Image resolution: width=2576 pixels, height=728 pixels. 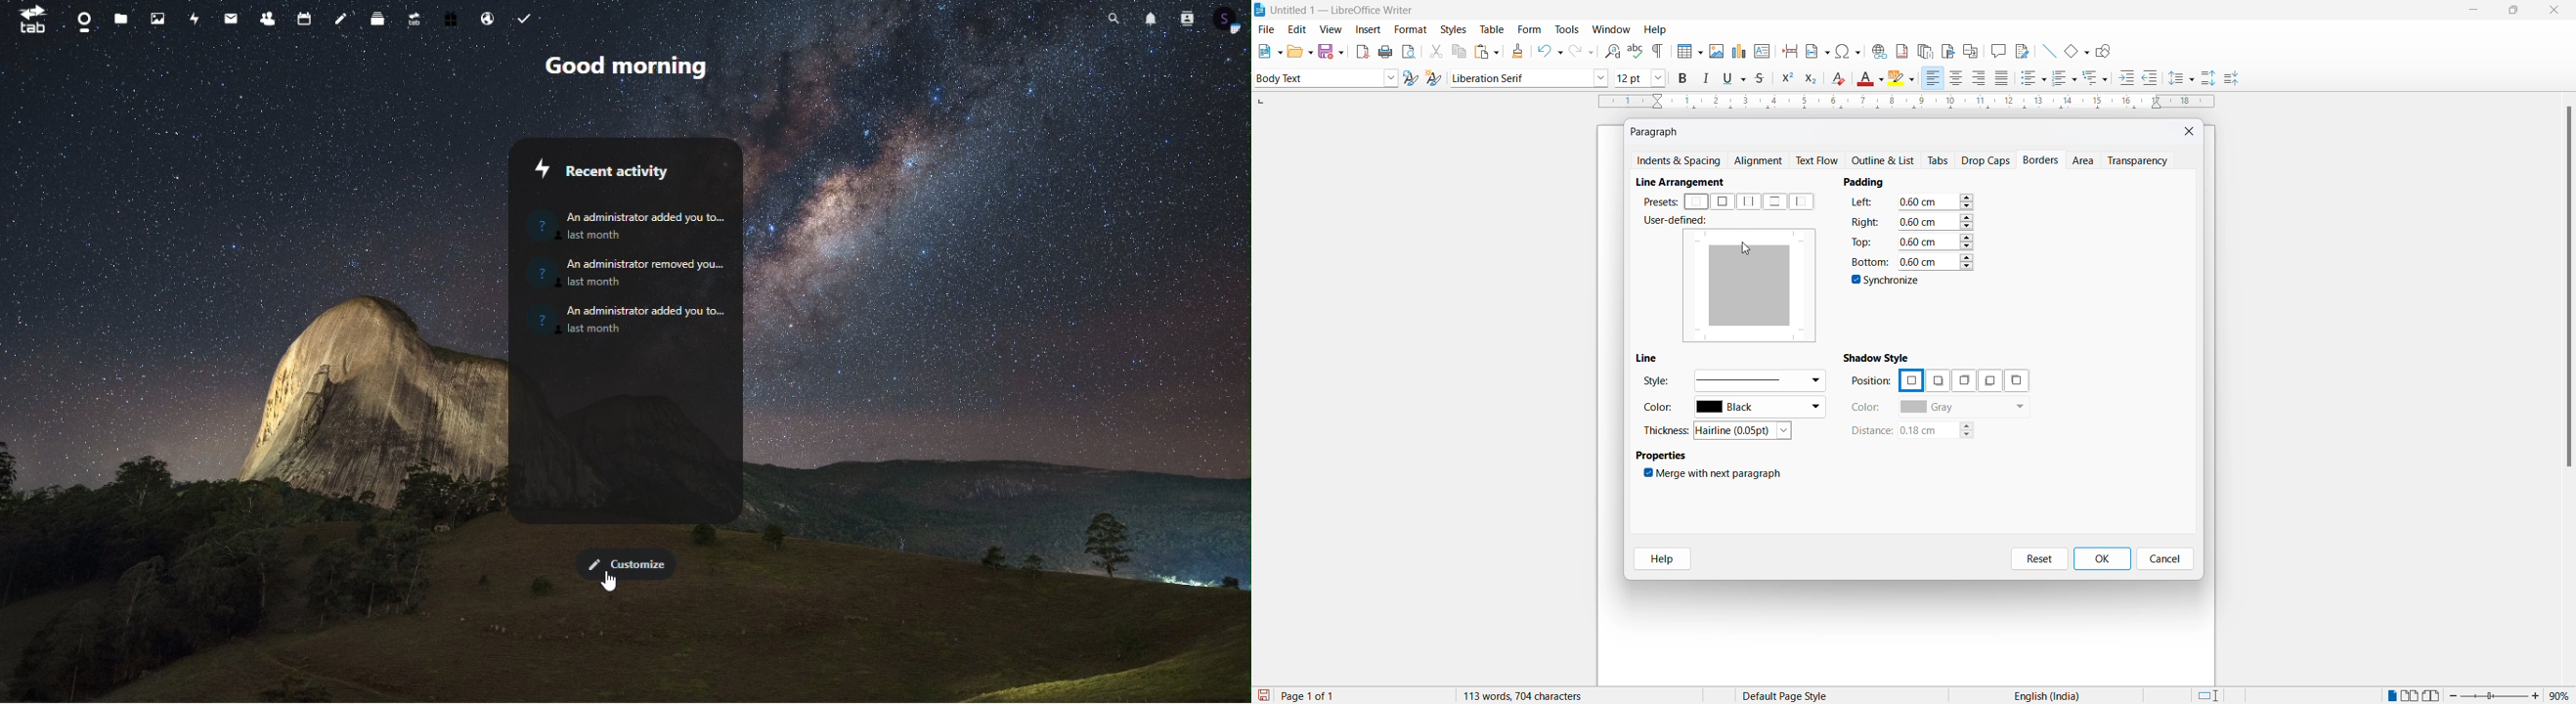 I want to click on justified, so click(x=2003, y=79).